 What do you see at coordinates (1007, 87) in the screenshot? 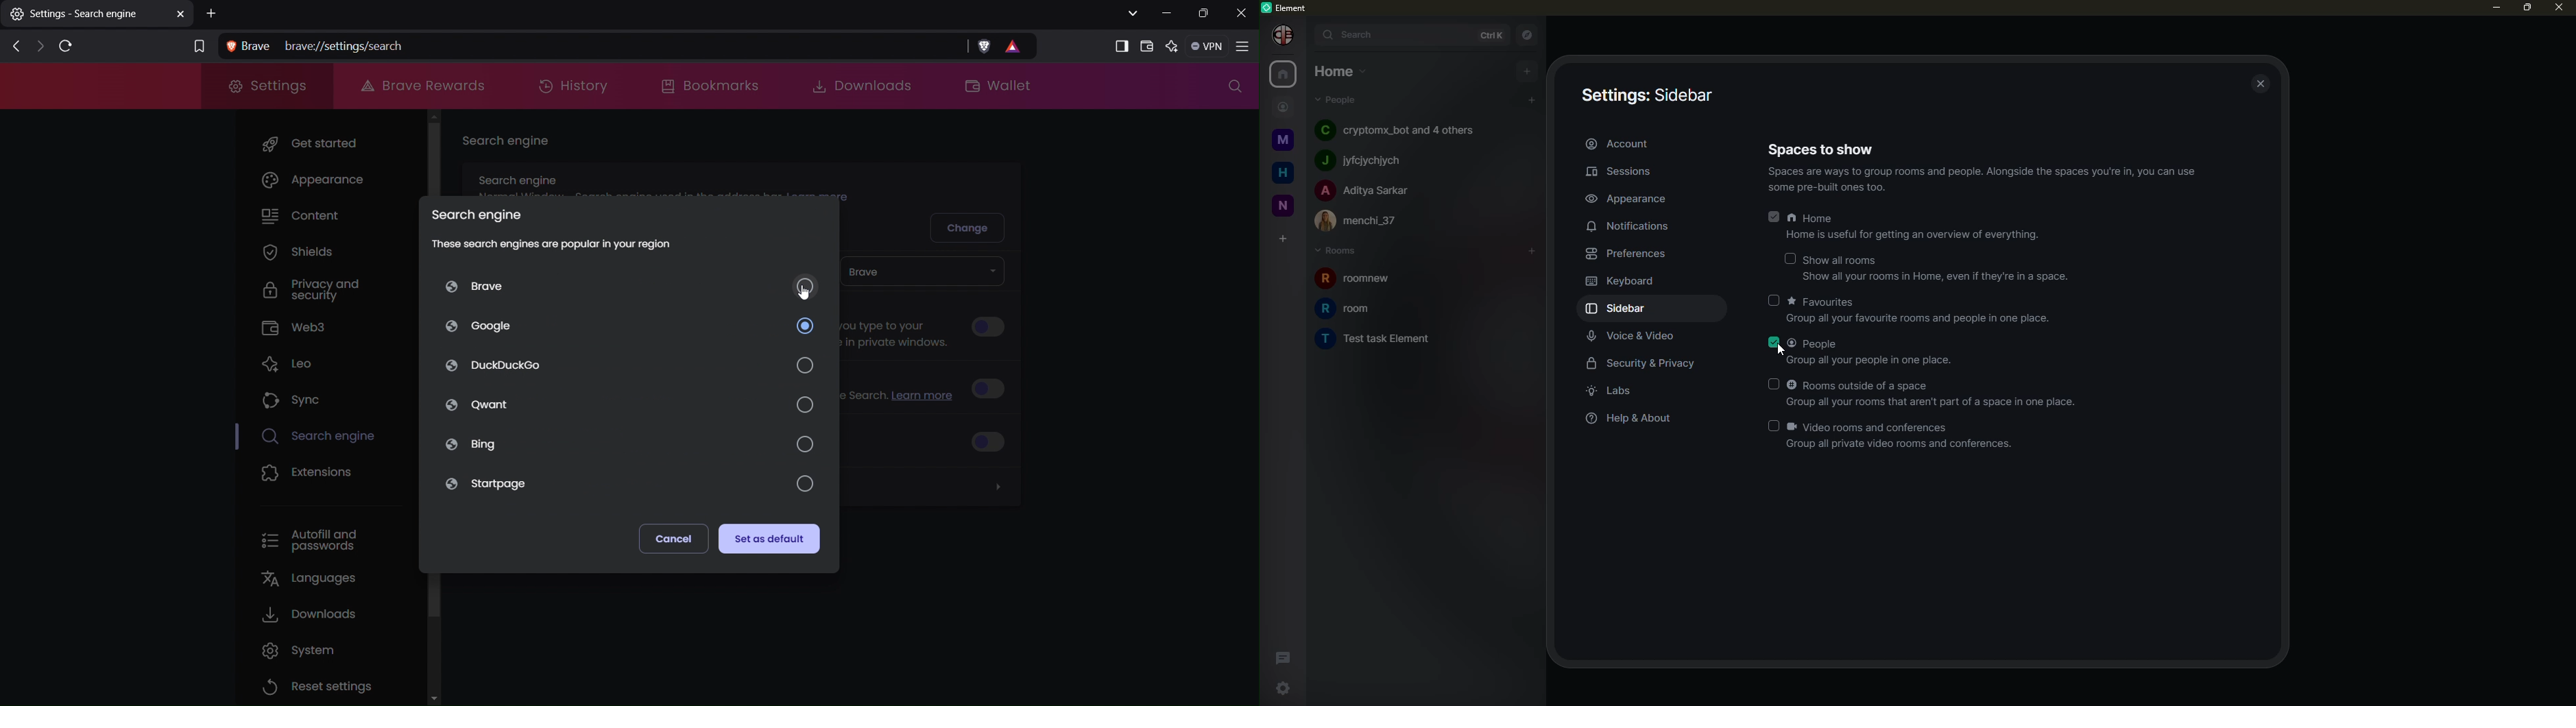
I see `Wallet` at bounding box center [1007, 87].